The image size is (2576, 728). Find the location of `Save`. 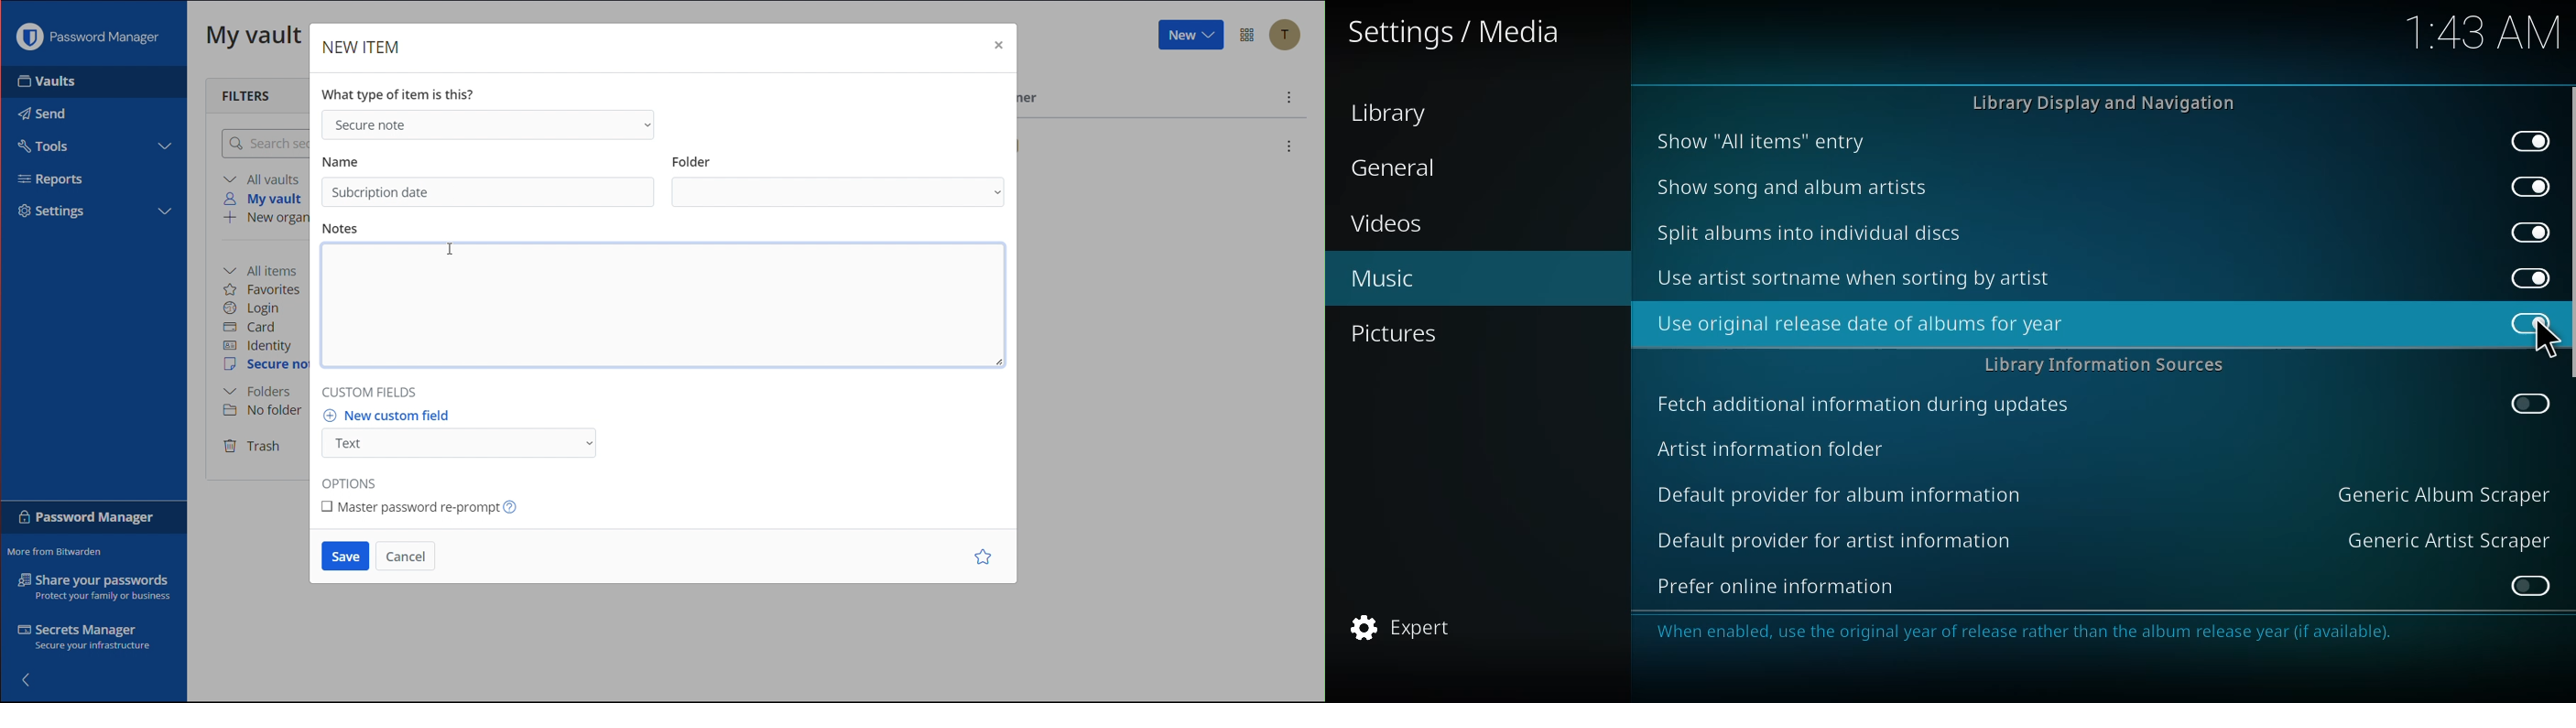

Save is located at coordinates (345, 556).